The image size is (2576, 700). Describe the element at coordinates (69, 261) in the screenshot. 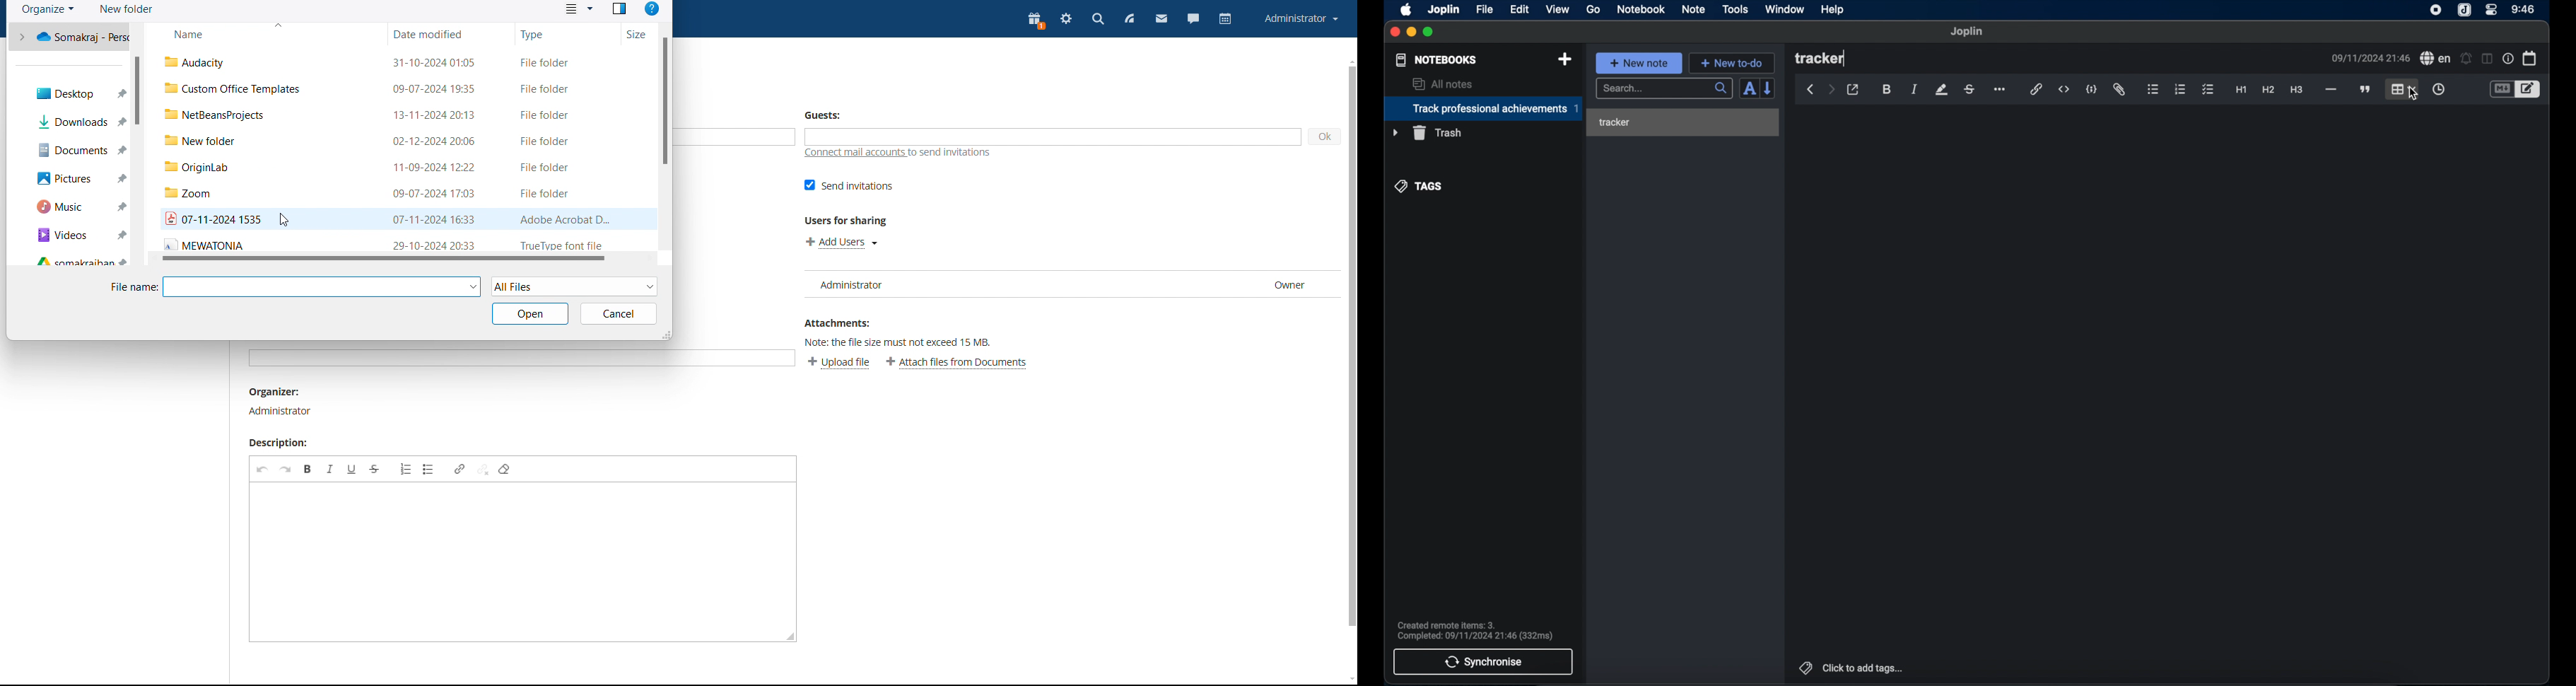

I see `quick access folders` at that location.